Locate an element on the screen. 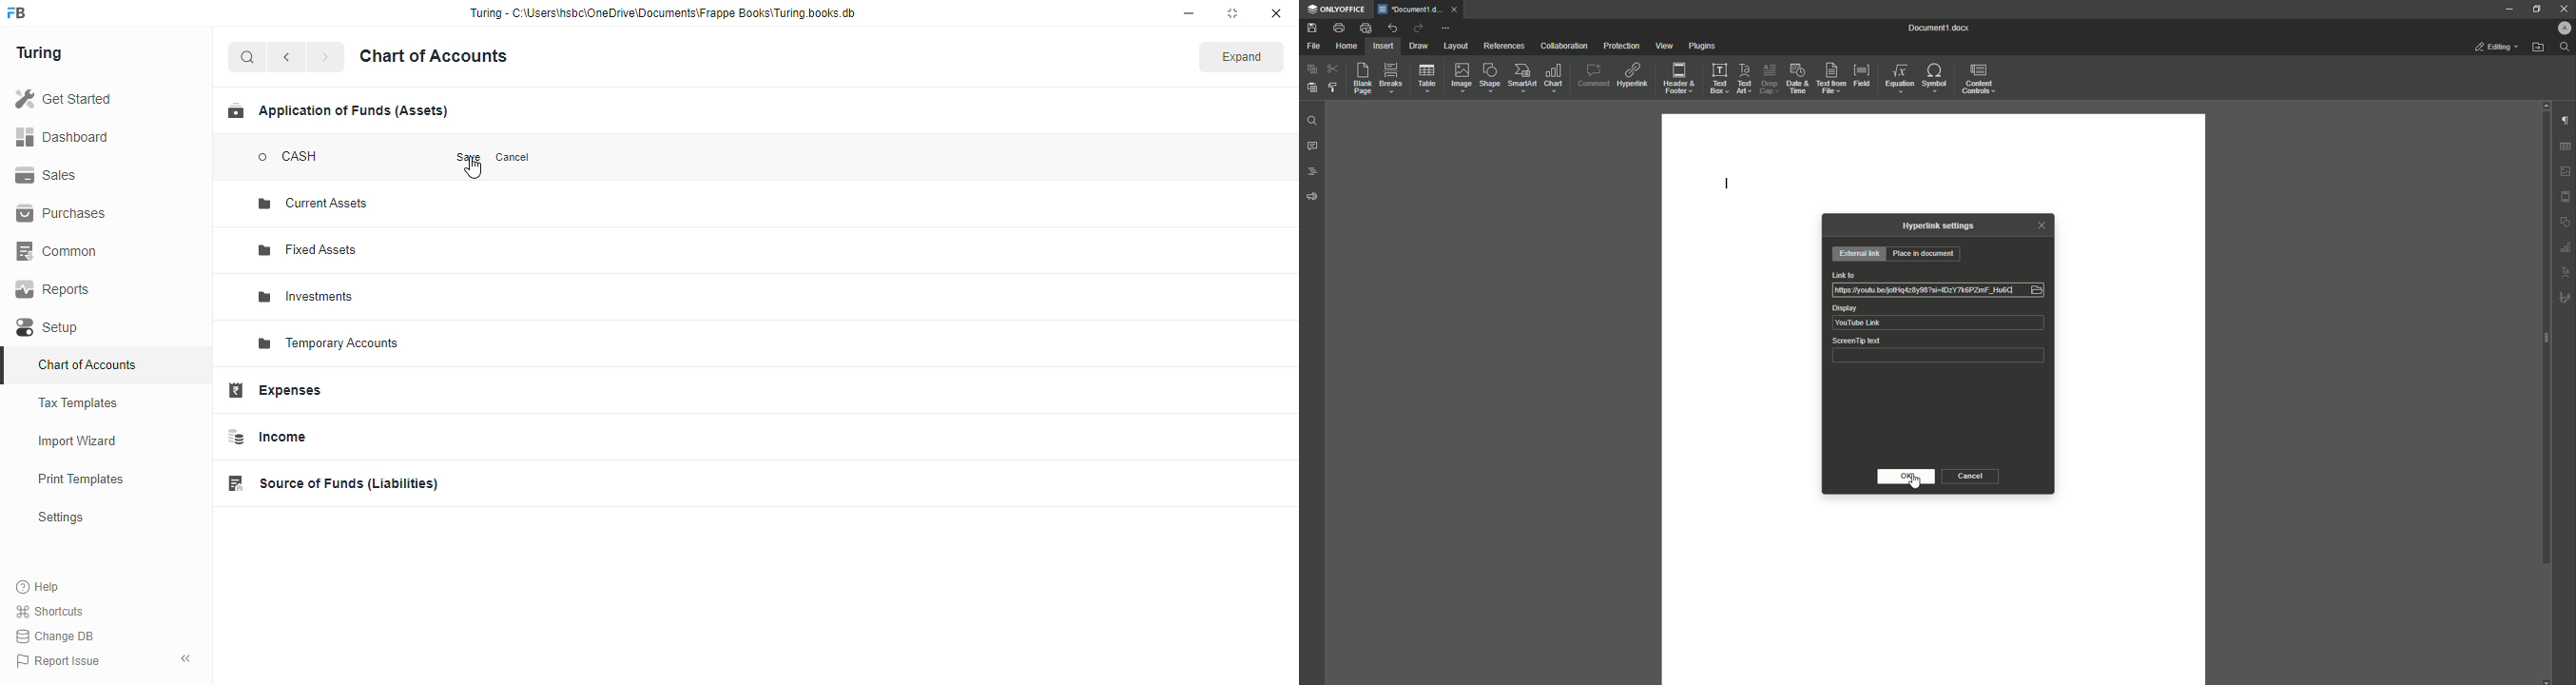 This screenshot has width=2576, height=700. Cursor is located at coordinates (1918, 485).